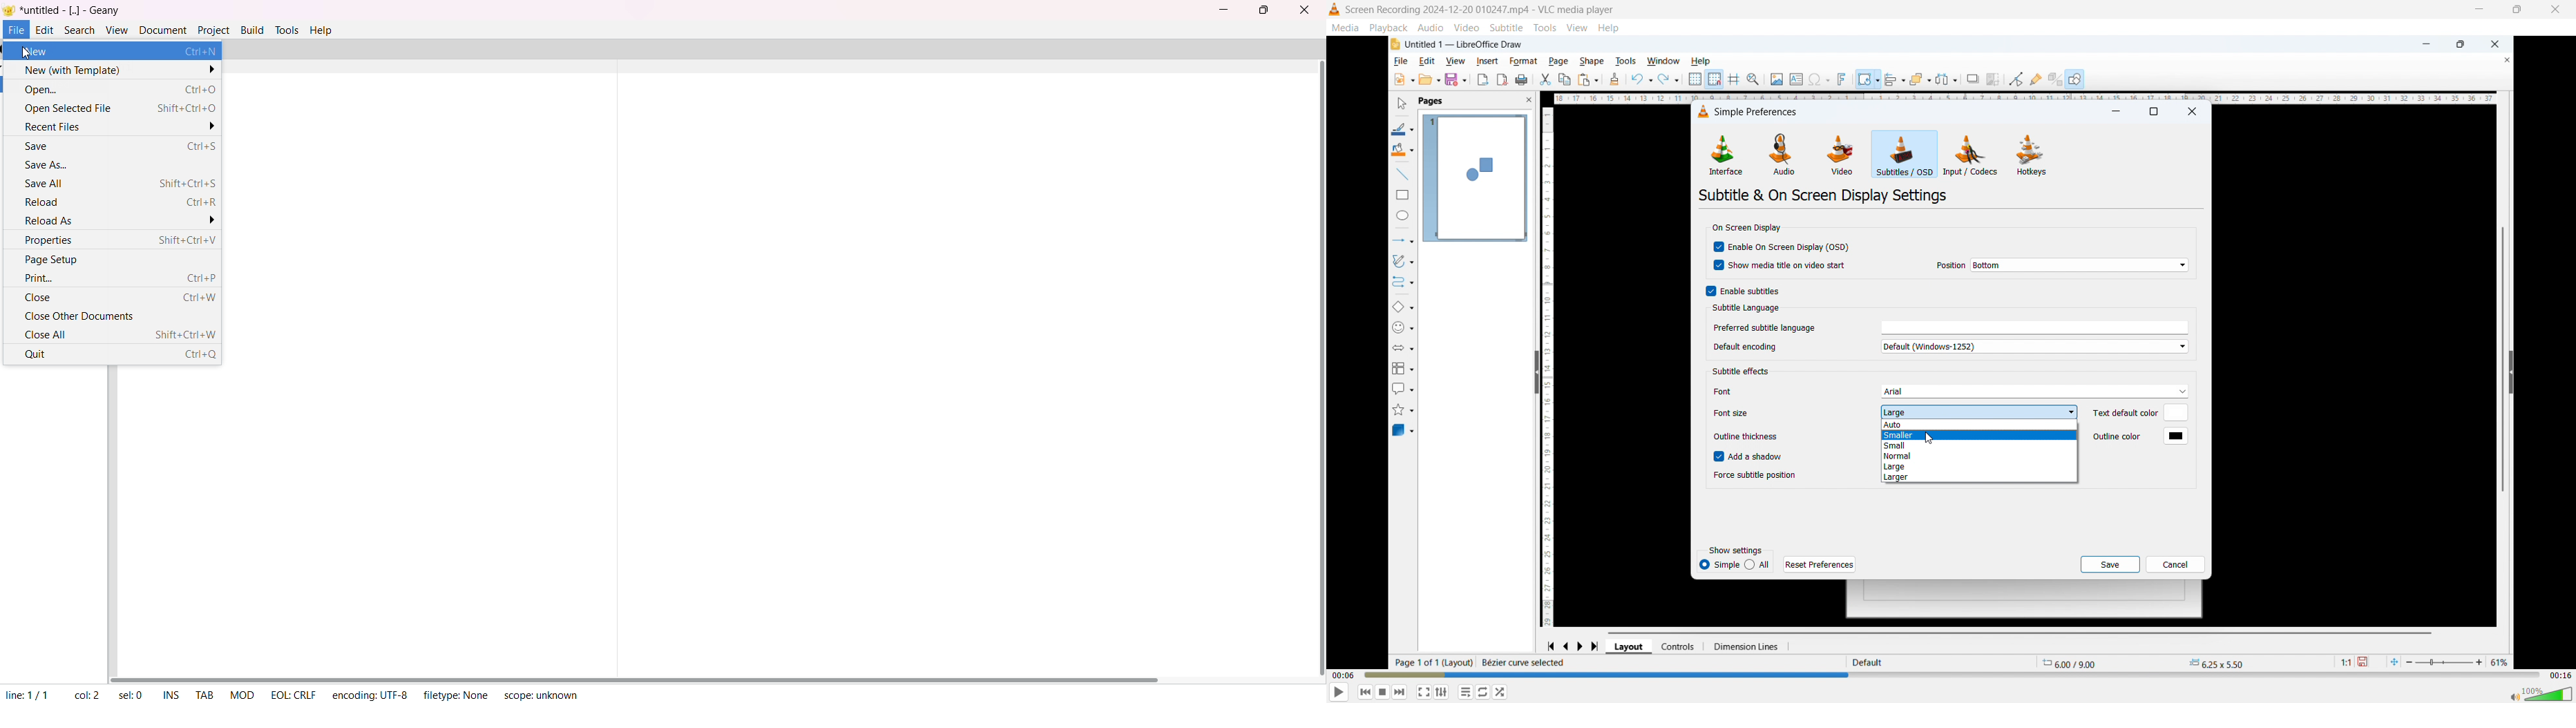 The width and height of the screenshot is (2576, 728). Describe the element at coordinates (2561, 676) in the screenshot. I see `Video duration ` at that location.